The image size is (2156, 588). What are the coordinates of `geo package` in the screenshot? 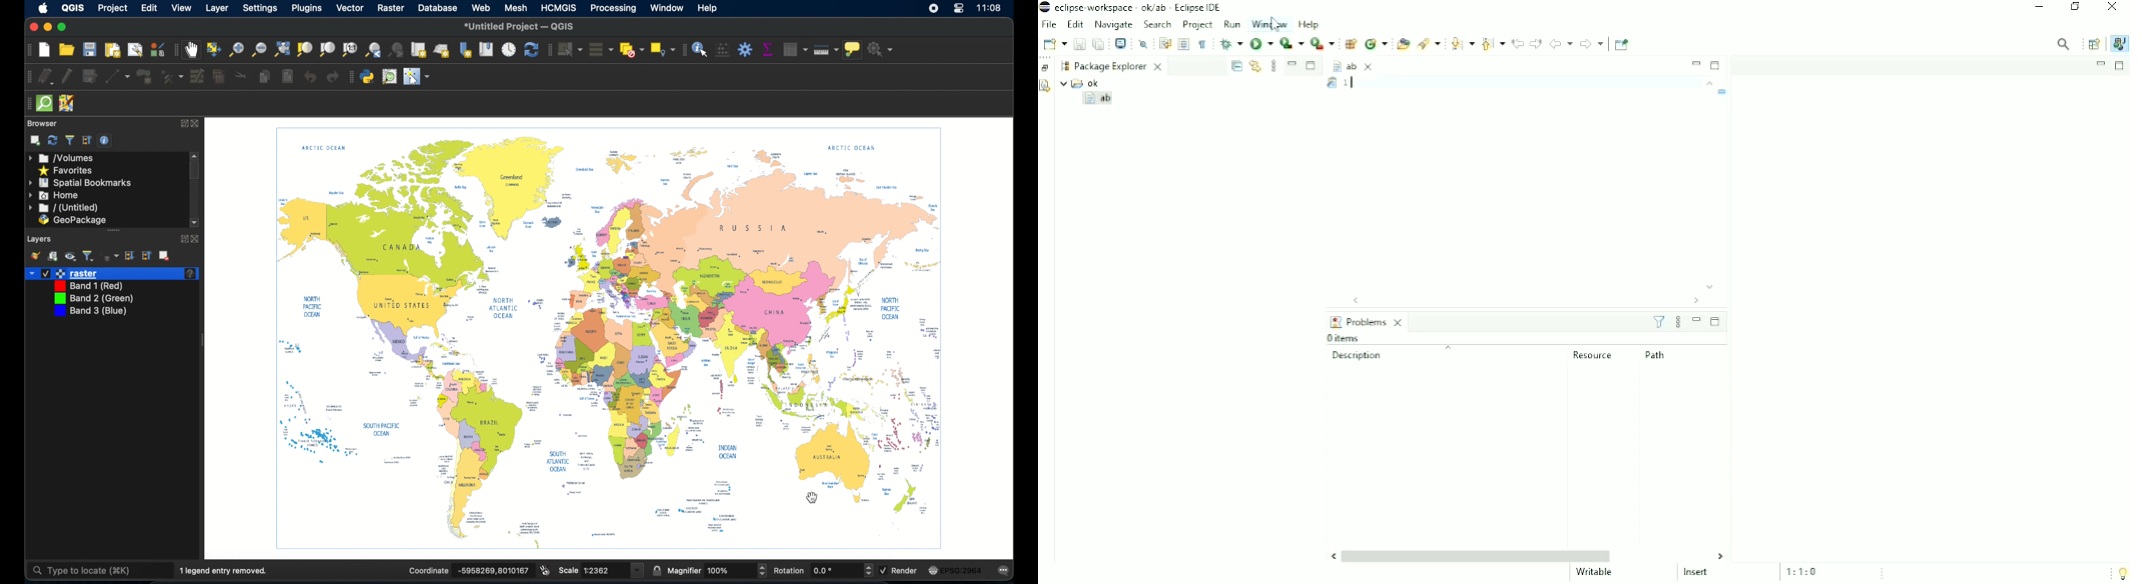 It's located at (72, 221).